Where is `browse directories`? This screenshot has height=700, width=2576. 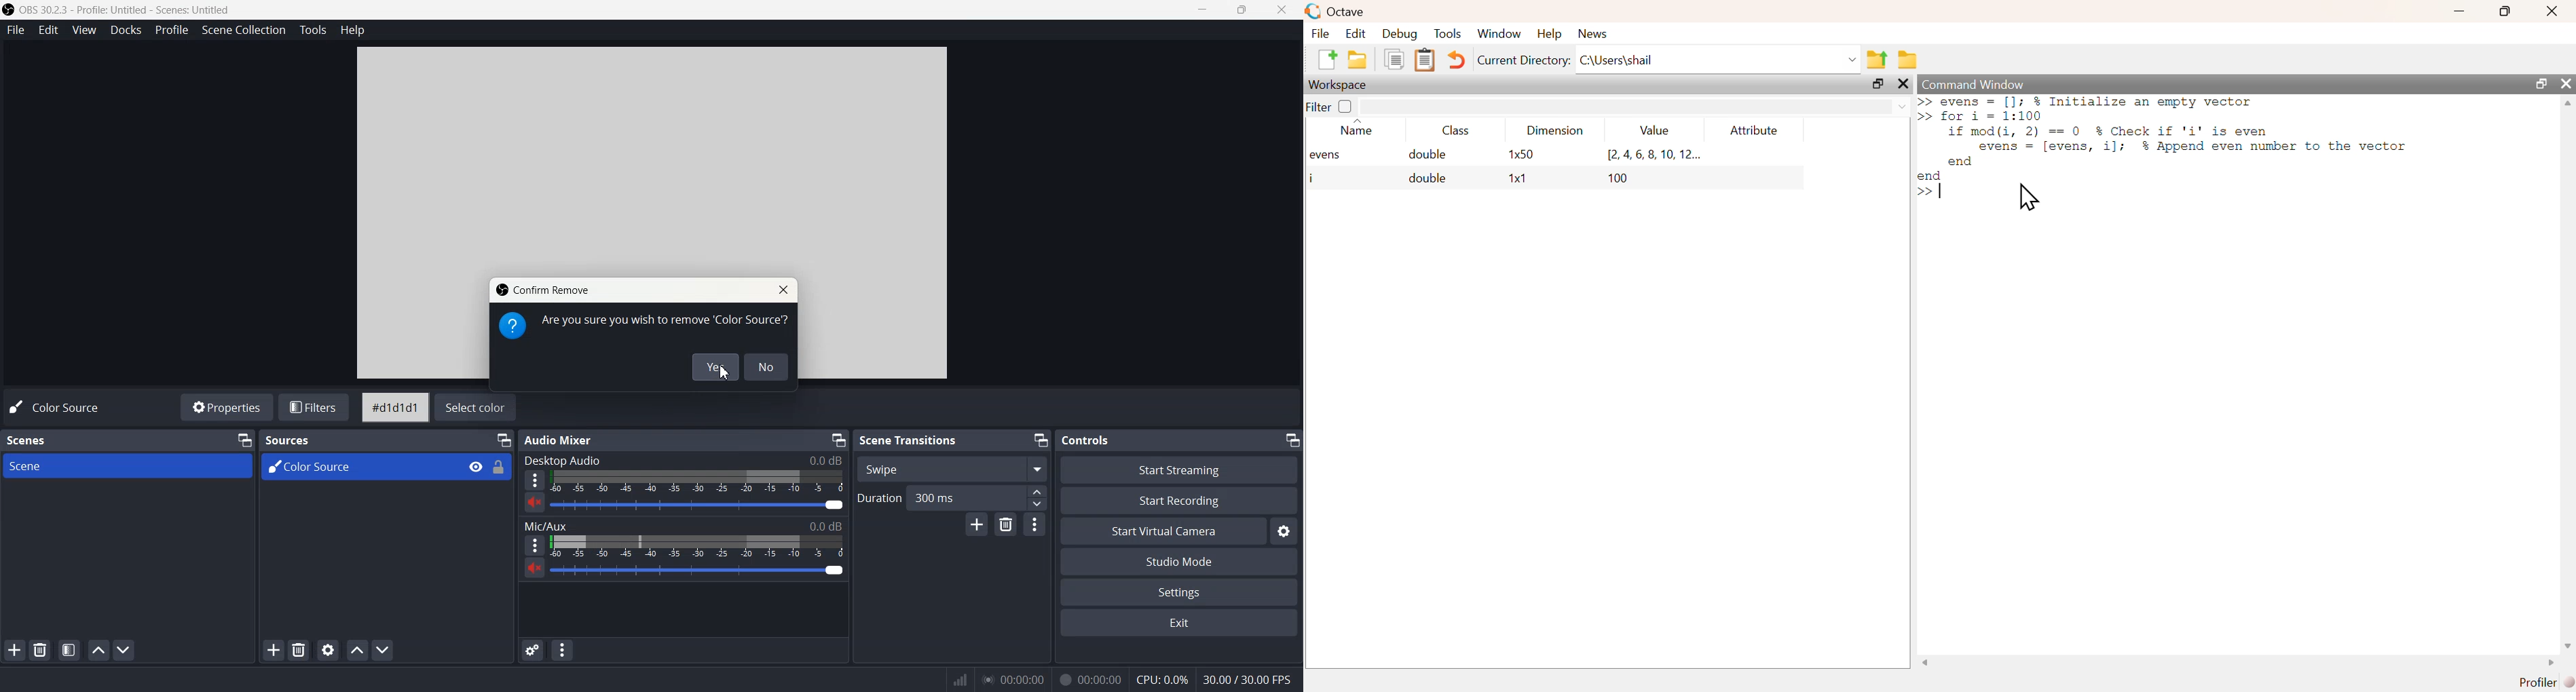 browse directories is located at coordinates (1907, 60).